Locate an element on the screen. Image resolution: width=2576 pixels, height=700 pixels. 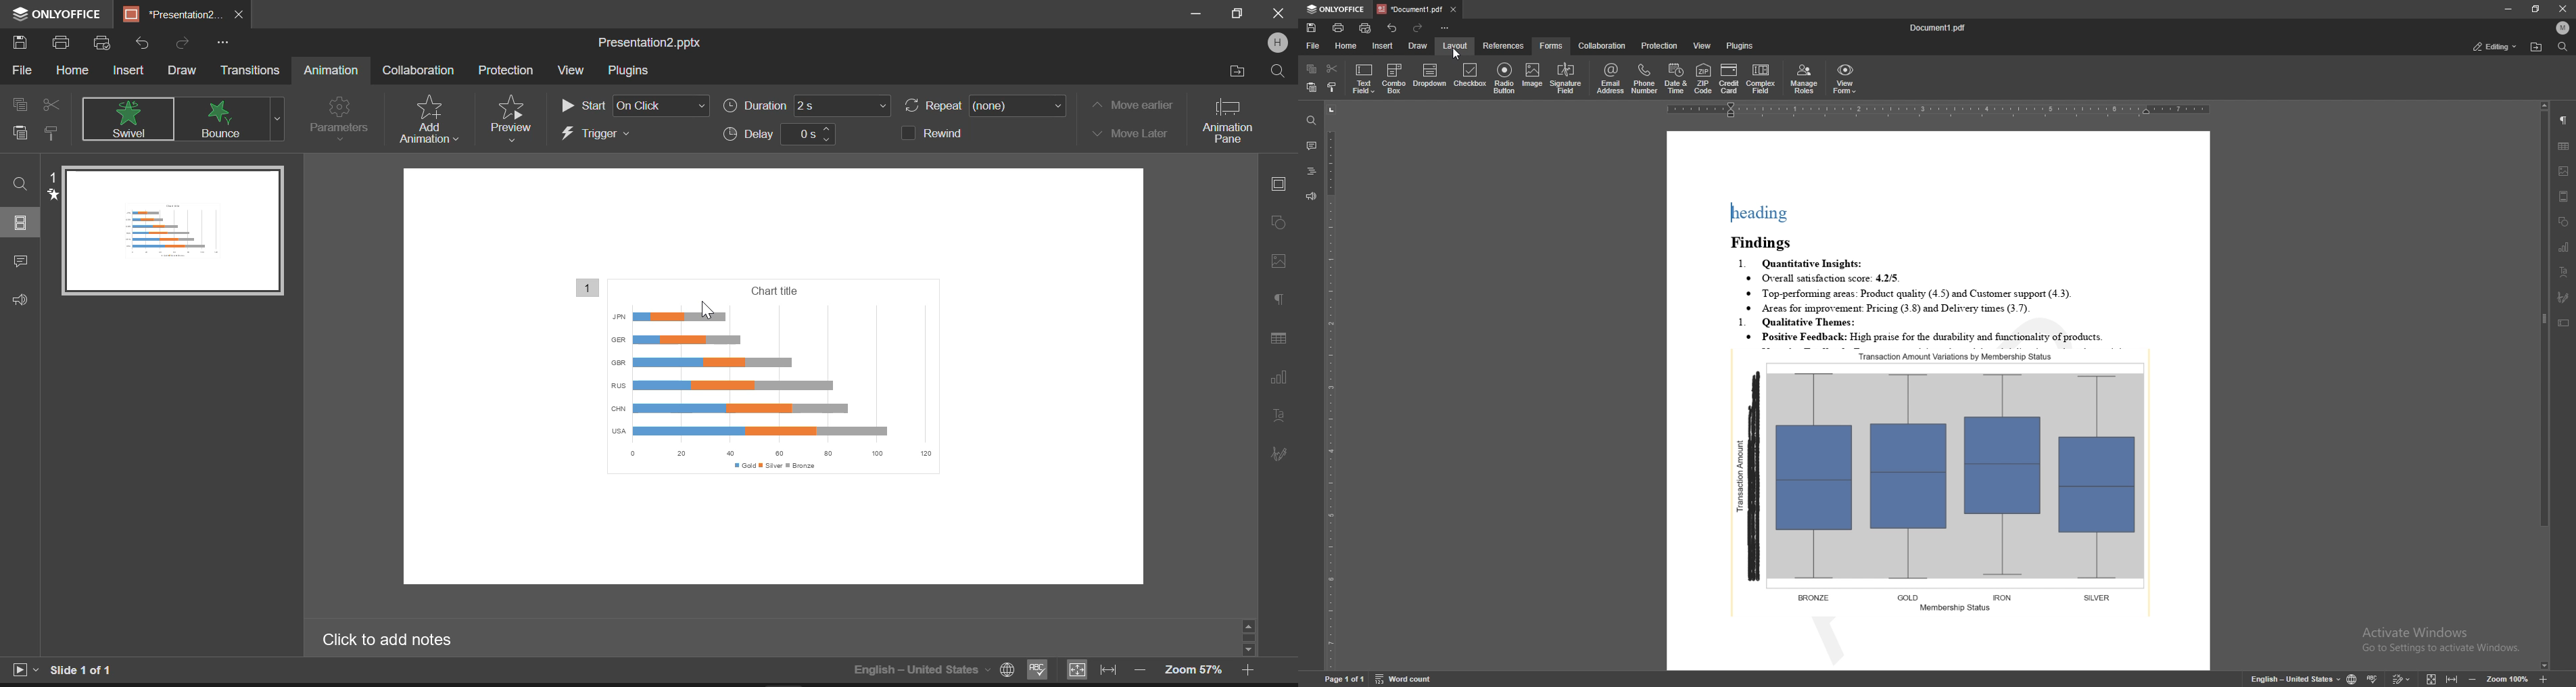
Repeat is located at coordinates (986, 107).